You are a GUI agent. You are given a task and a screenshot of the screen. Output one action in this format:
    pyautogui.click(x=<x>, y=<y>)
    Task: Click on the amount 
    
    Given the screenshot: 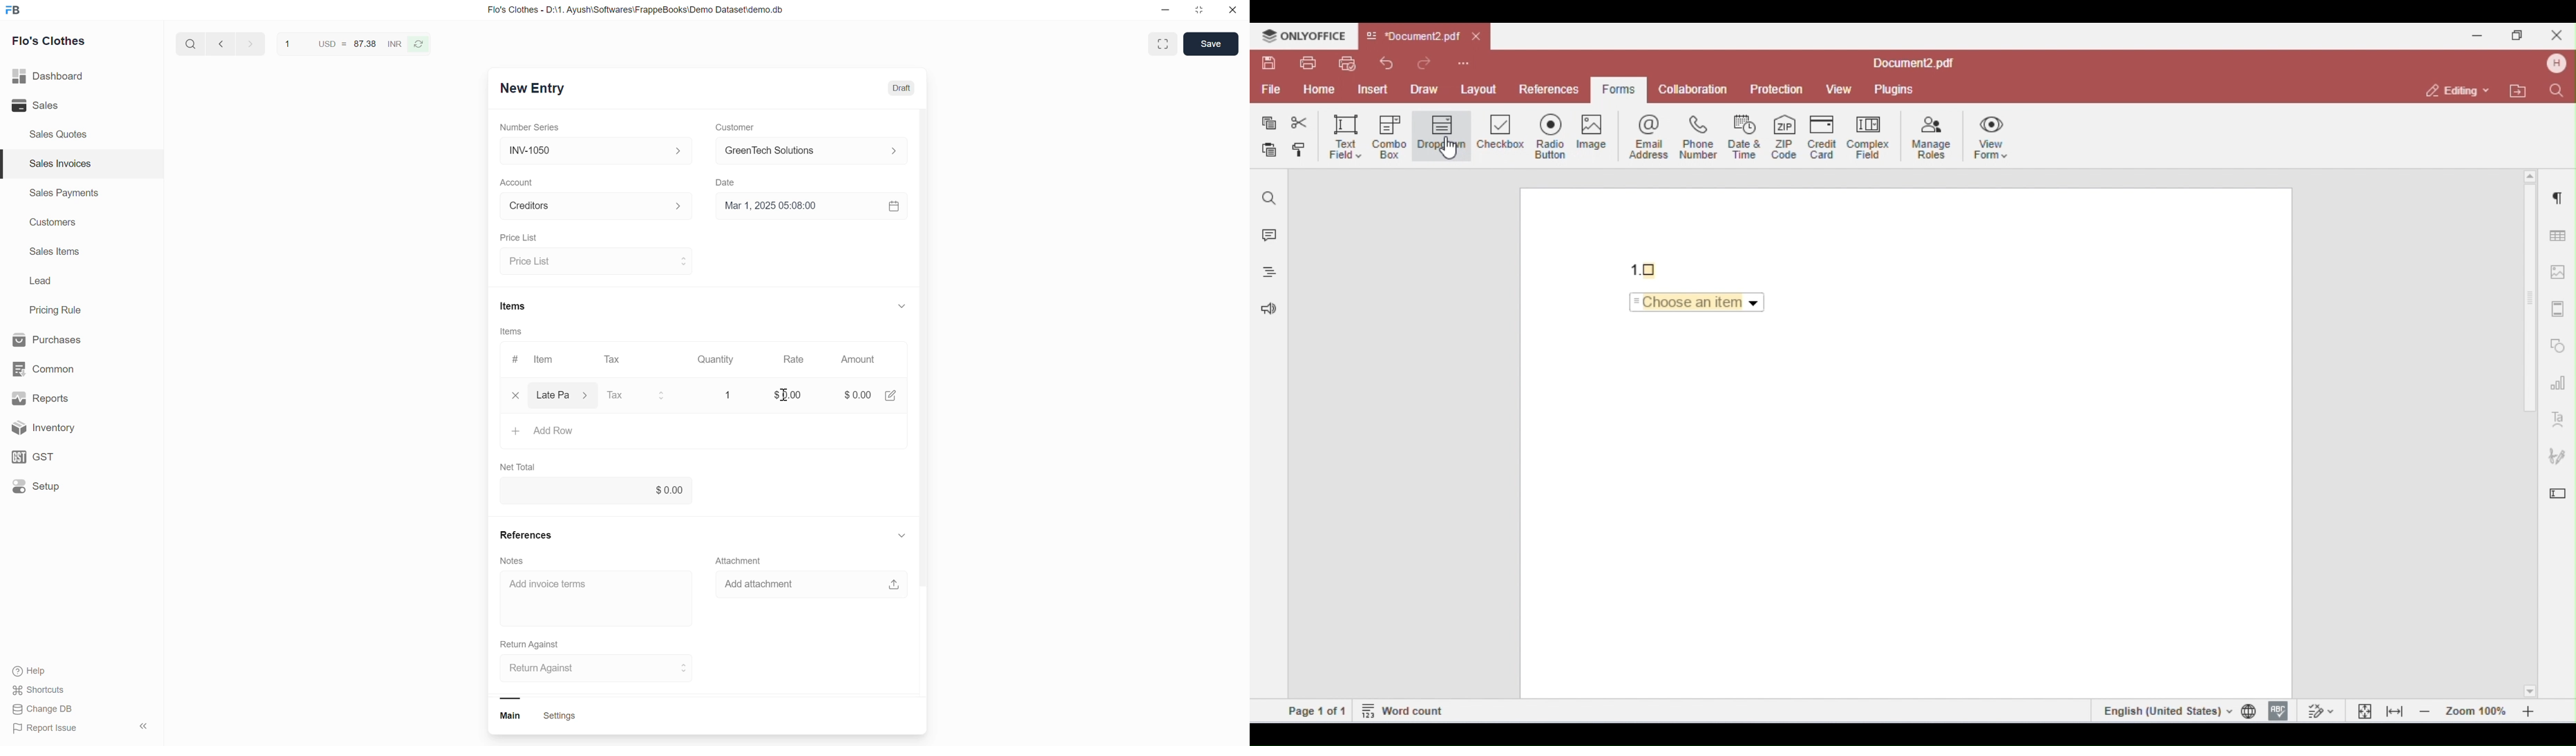 What is the action you would take?
    pyautogui.click(x=851, y=395)
    